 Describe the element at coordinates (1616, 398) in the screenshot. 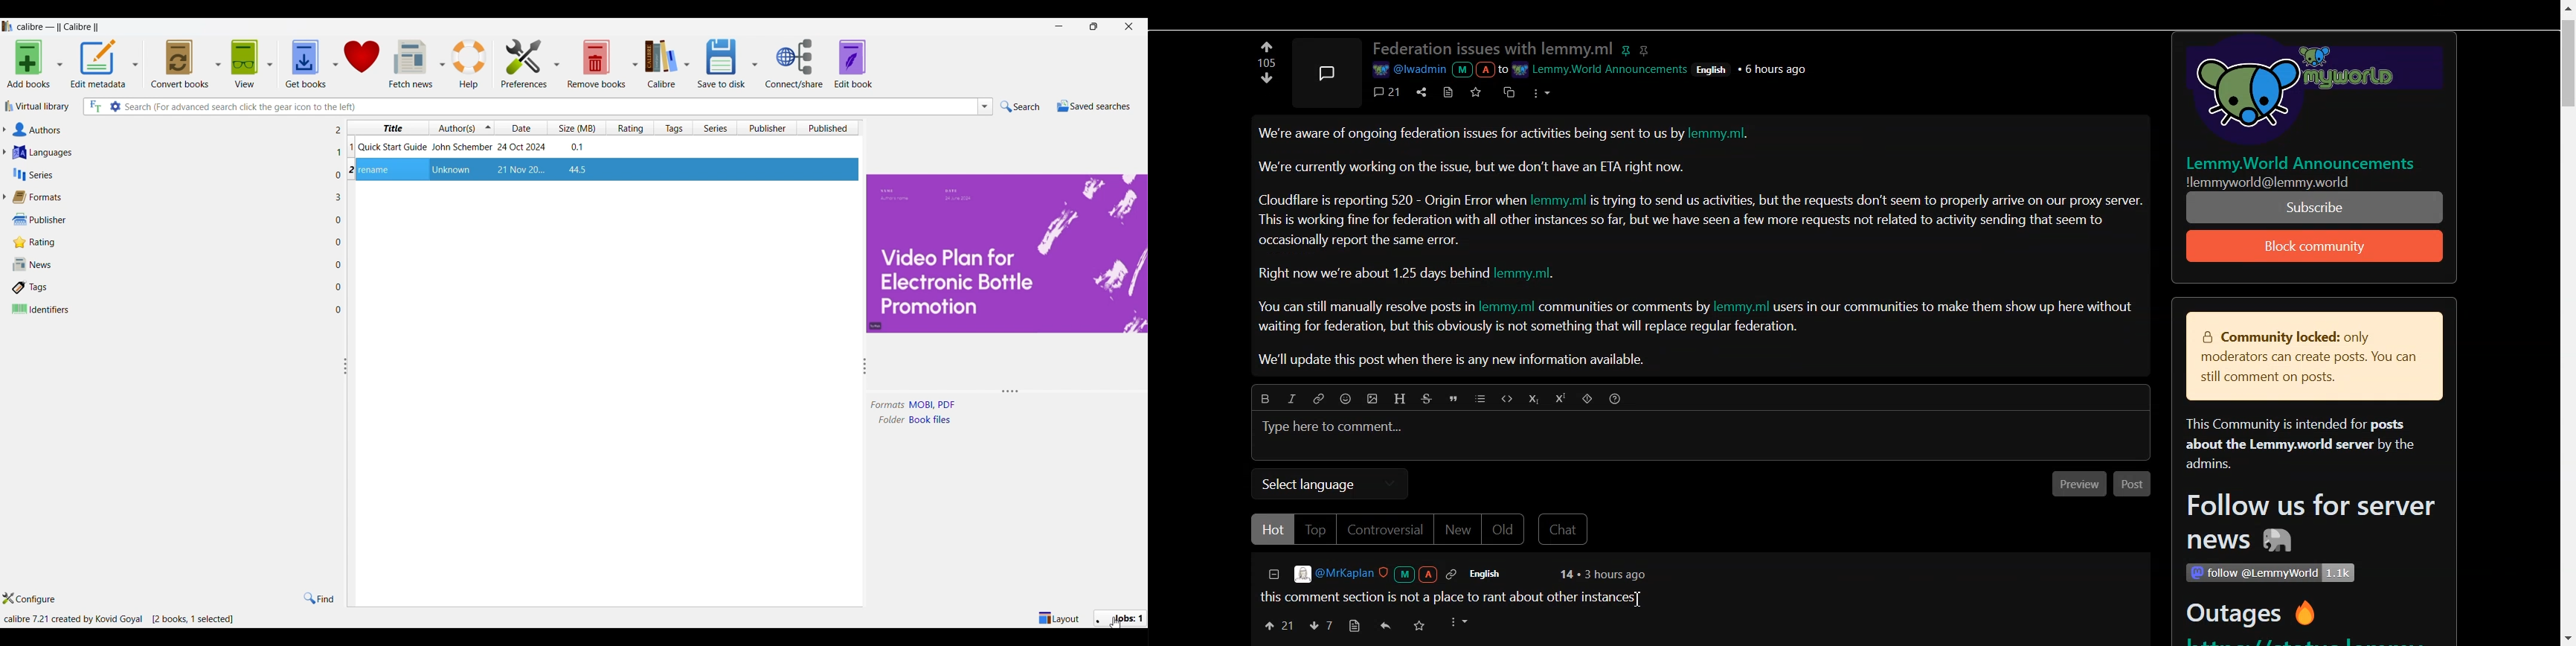

I see `Sorting Help` at that location.